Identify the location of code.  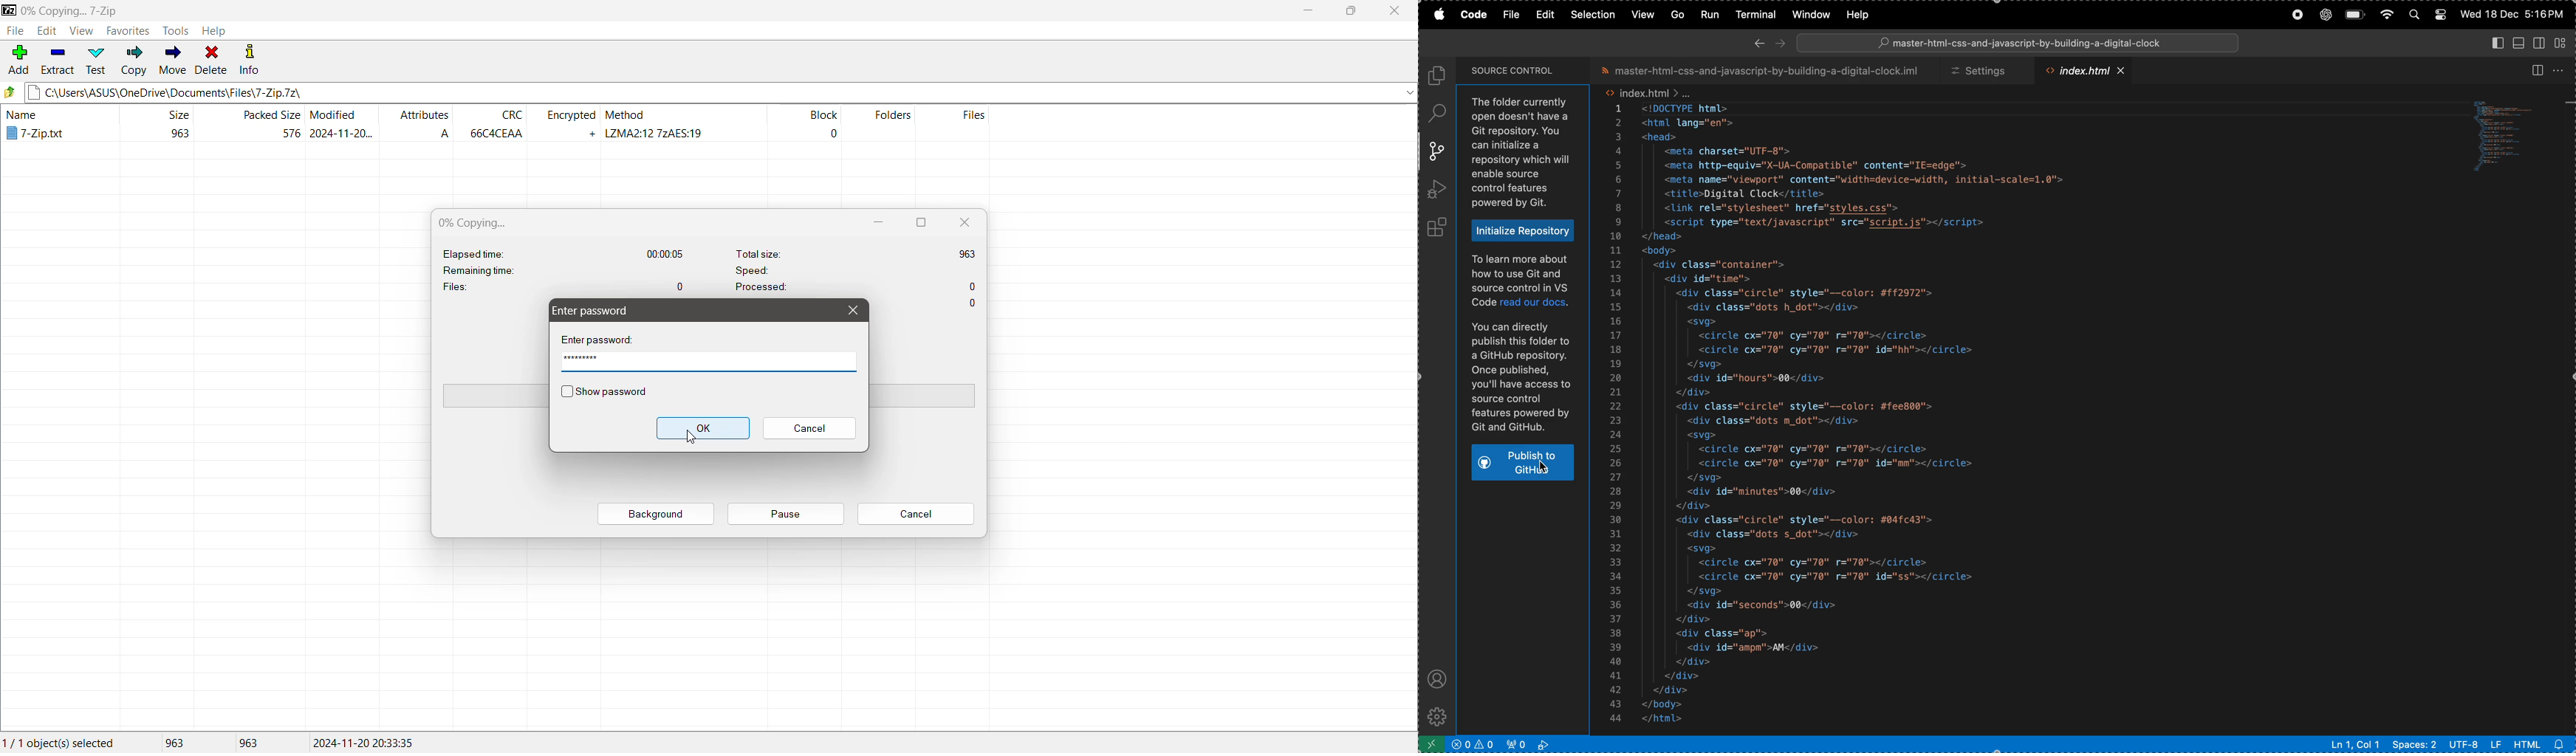
(1476, 15).